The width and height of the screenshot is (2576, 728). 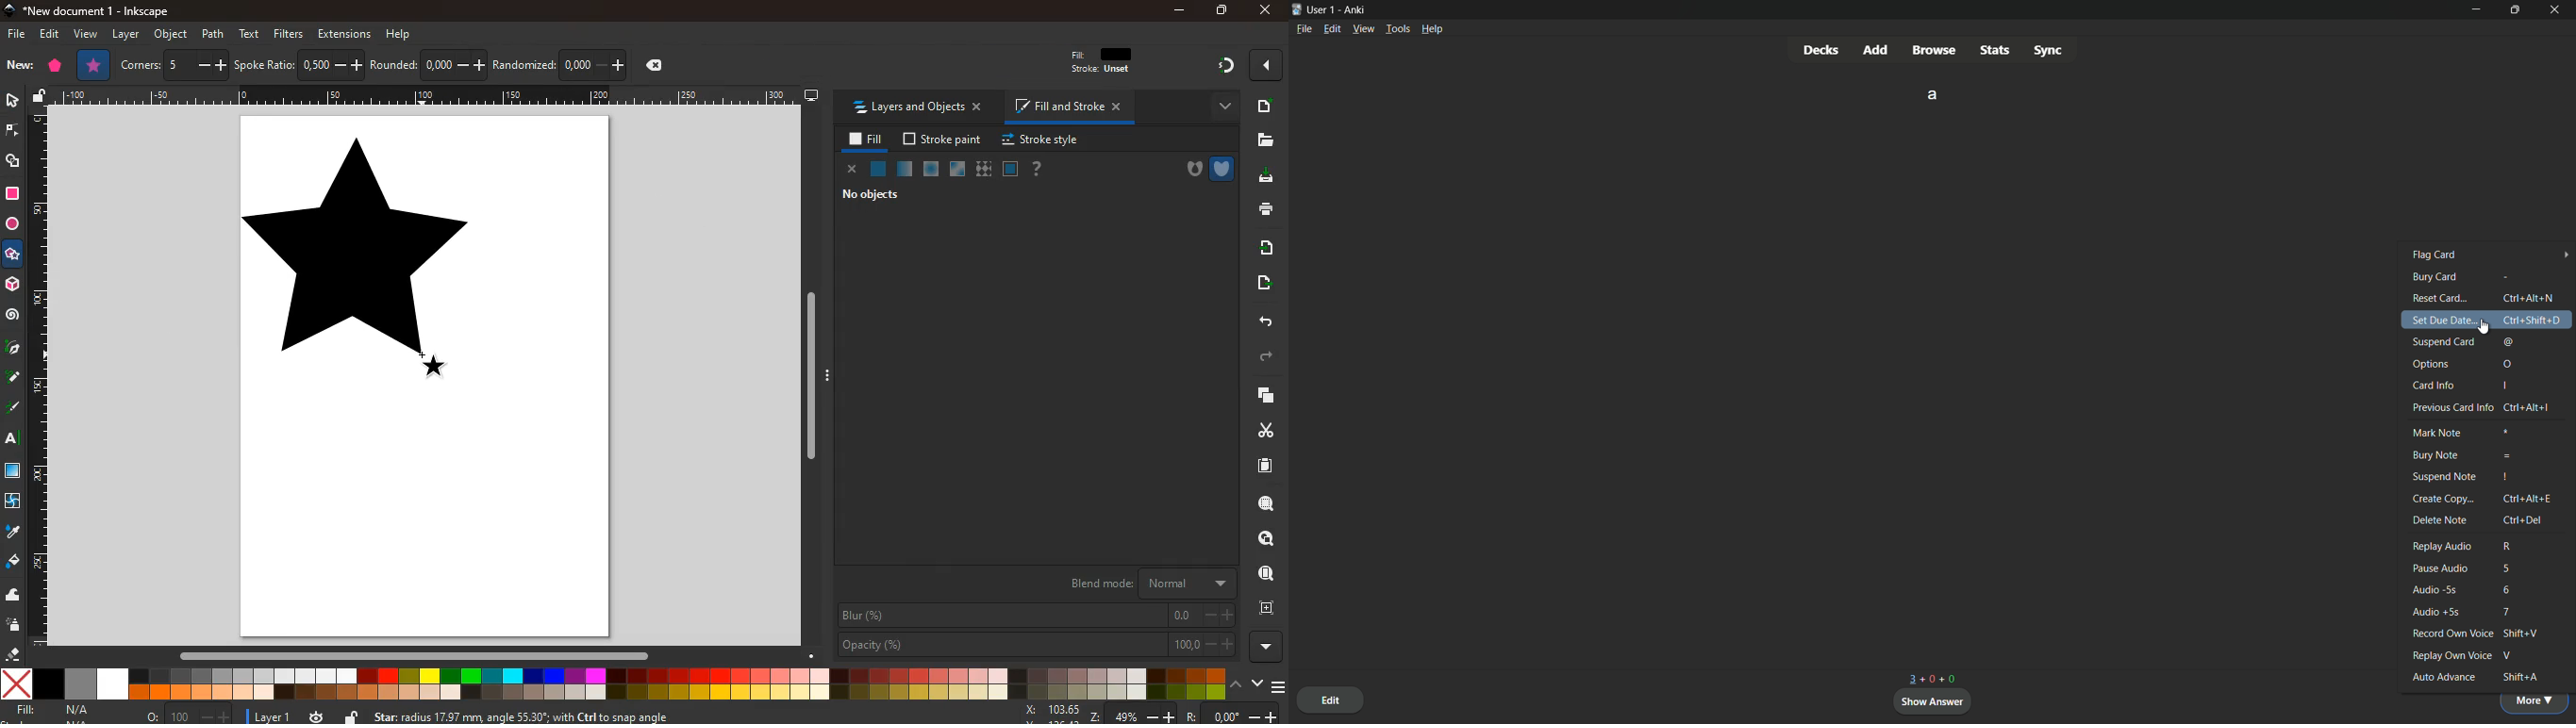 I want to click on stats, so click(x=1994, y=50).